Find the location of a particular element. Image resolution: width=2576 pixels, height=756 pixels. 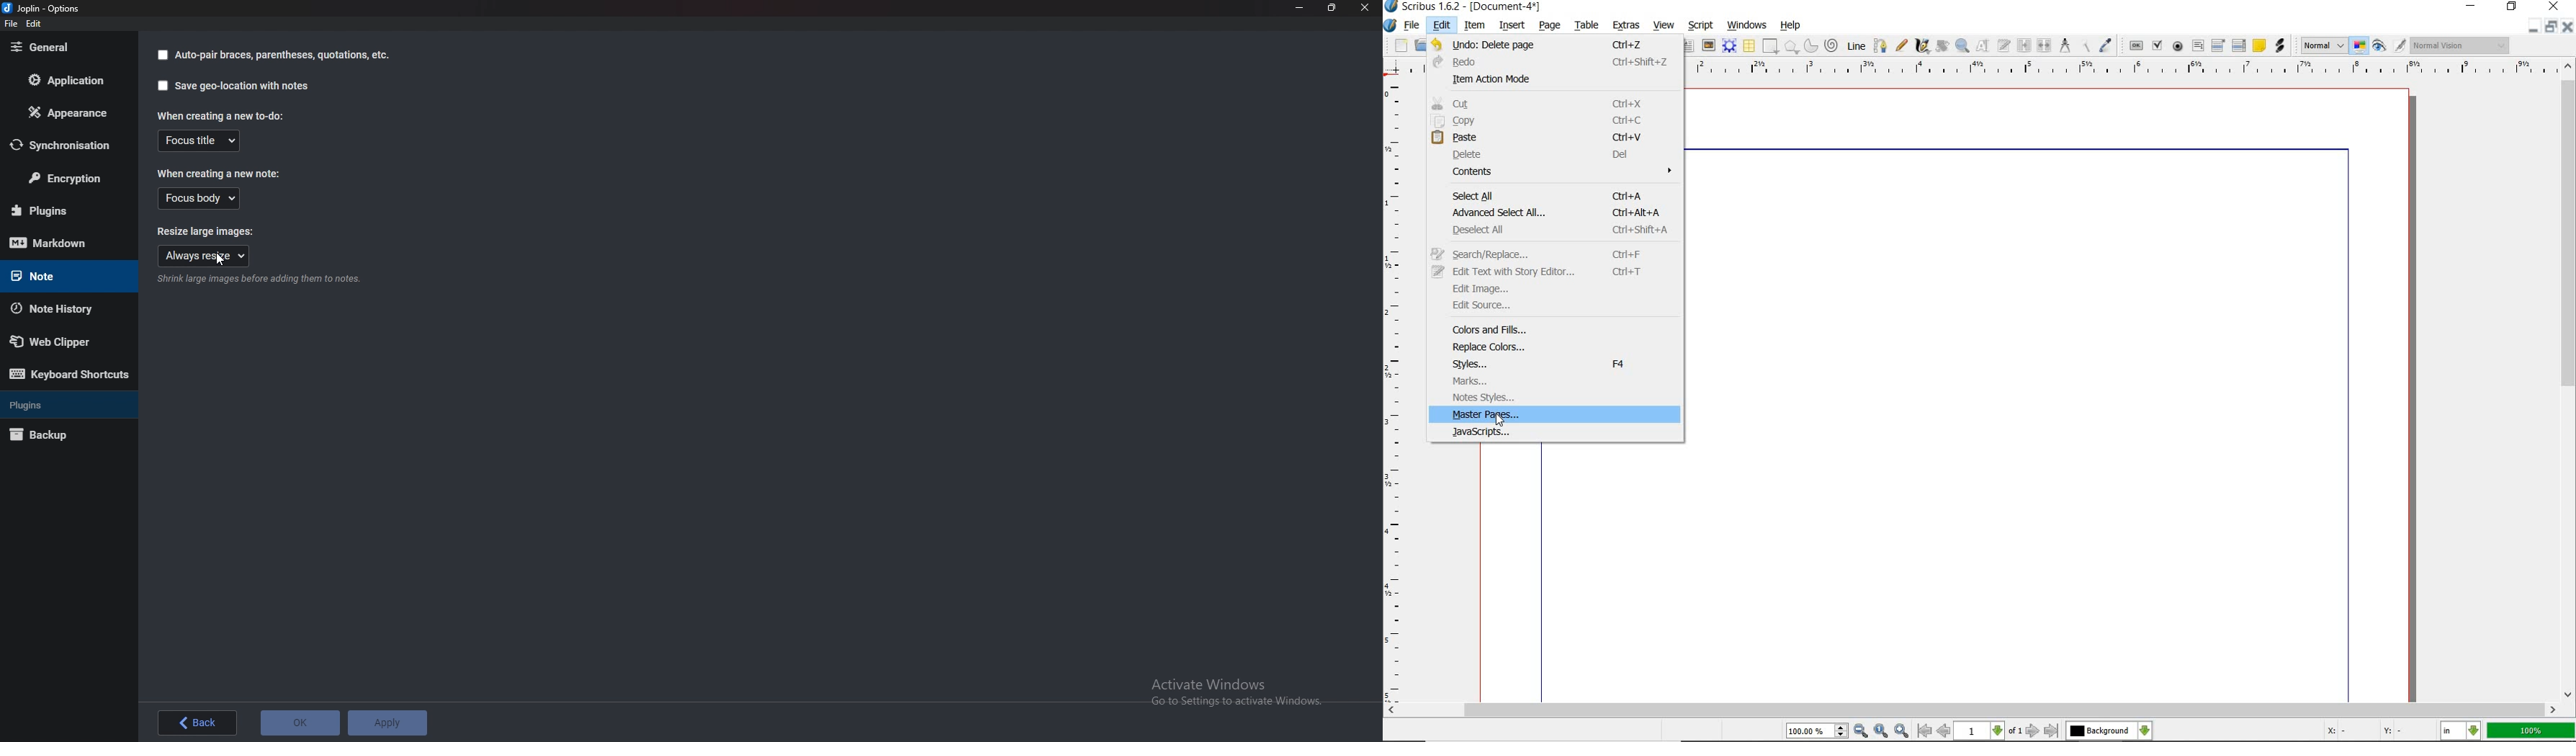

zoom in or zoom out is located at coordinates (1962, 45).